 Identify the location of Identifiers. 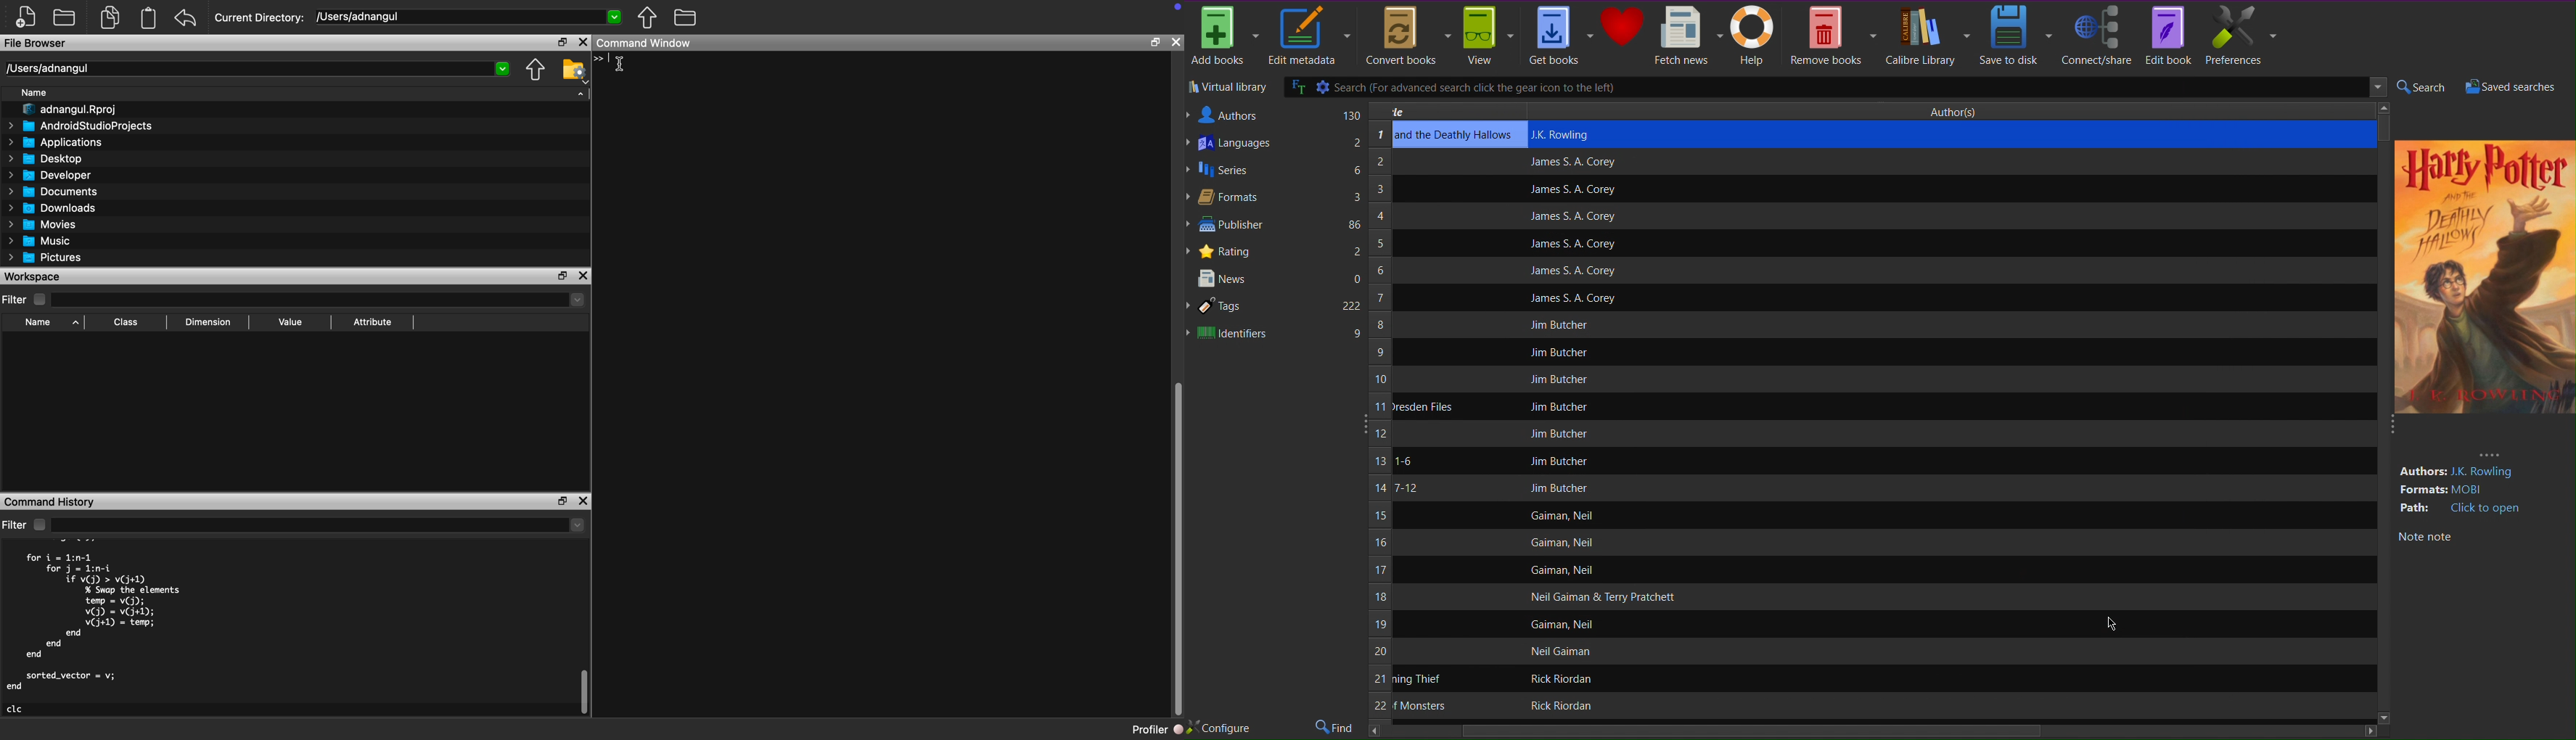
(1276, 333).